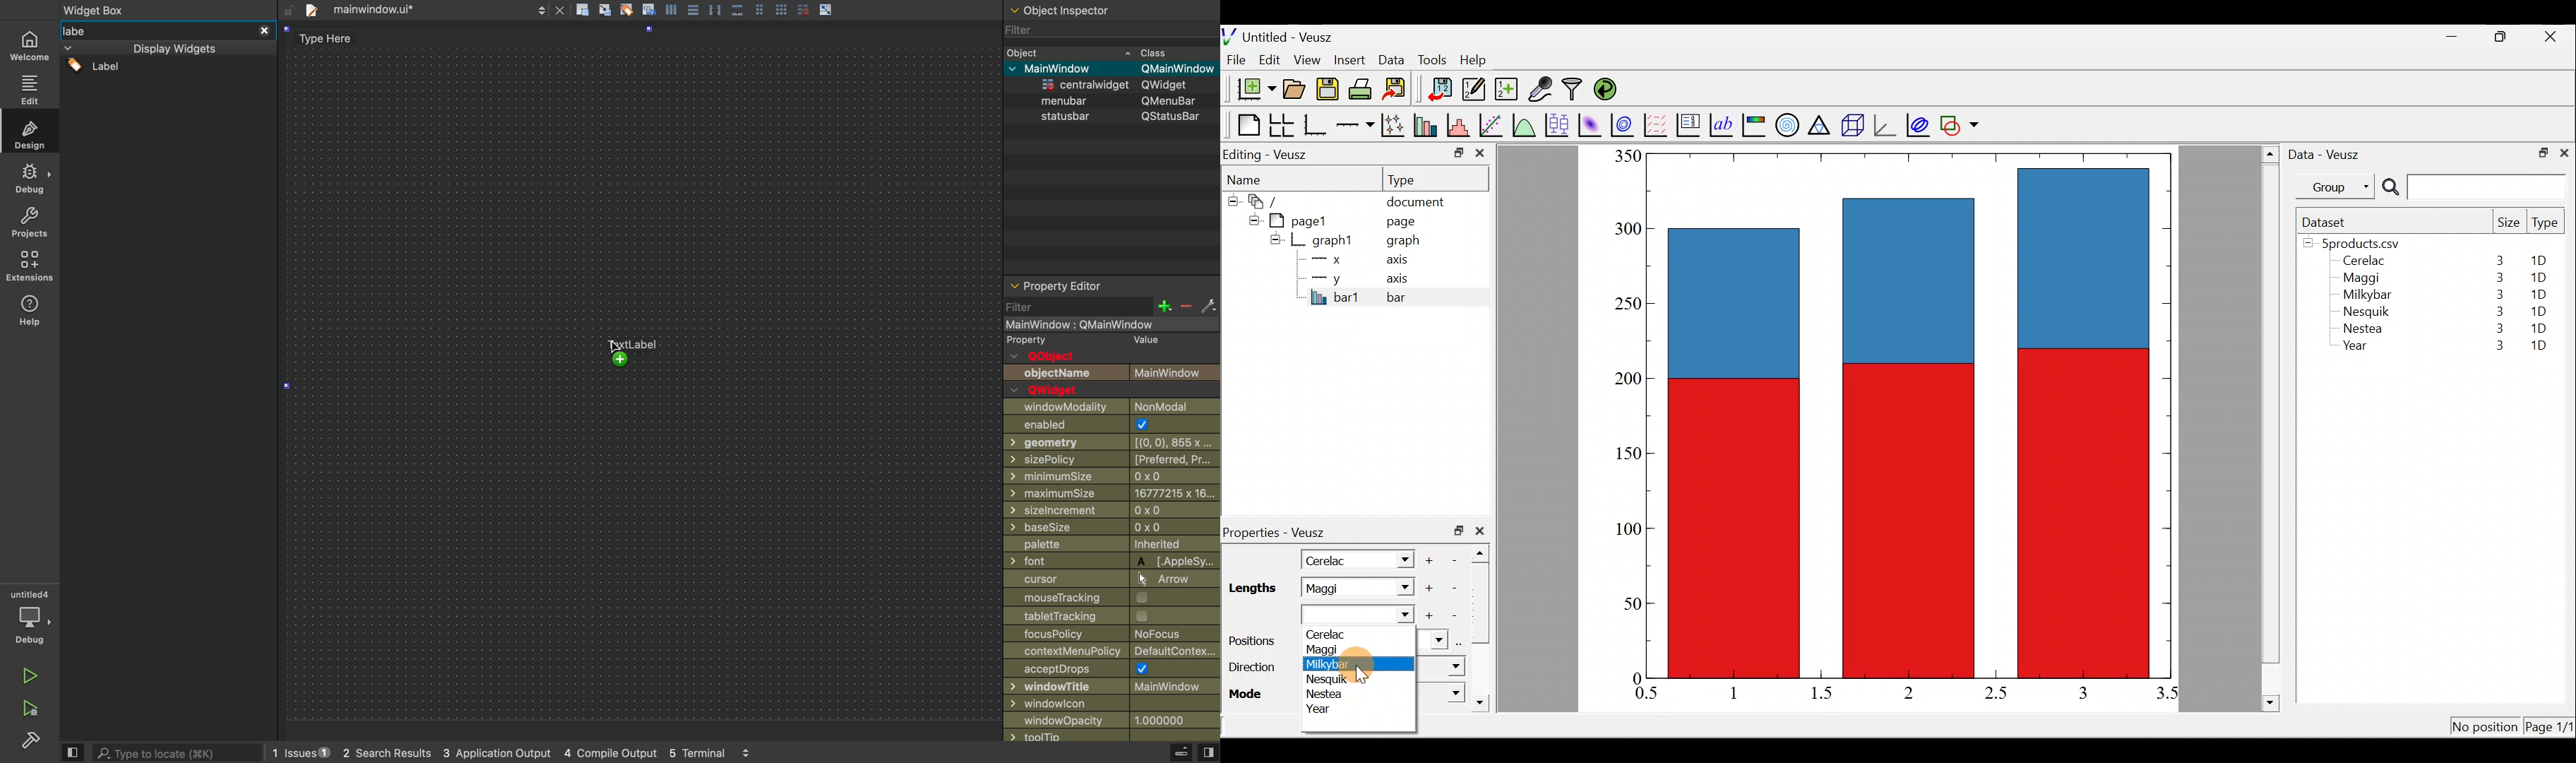  I want to click on Remove item, so click(1459, 559).